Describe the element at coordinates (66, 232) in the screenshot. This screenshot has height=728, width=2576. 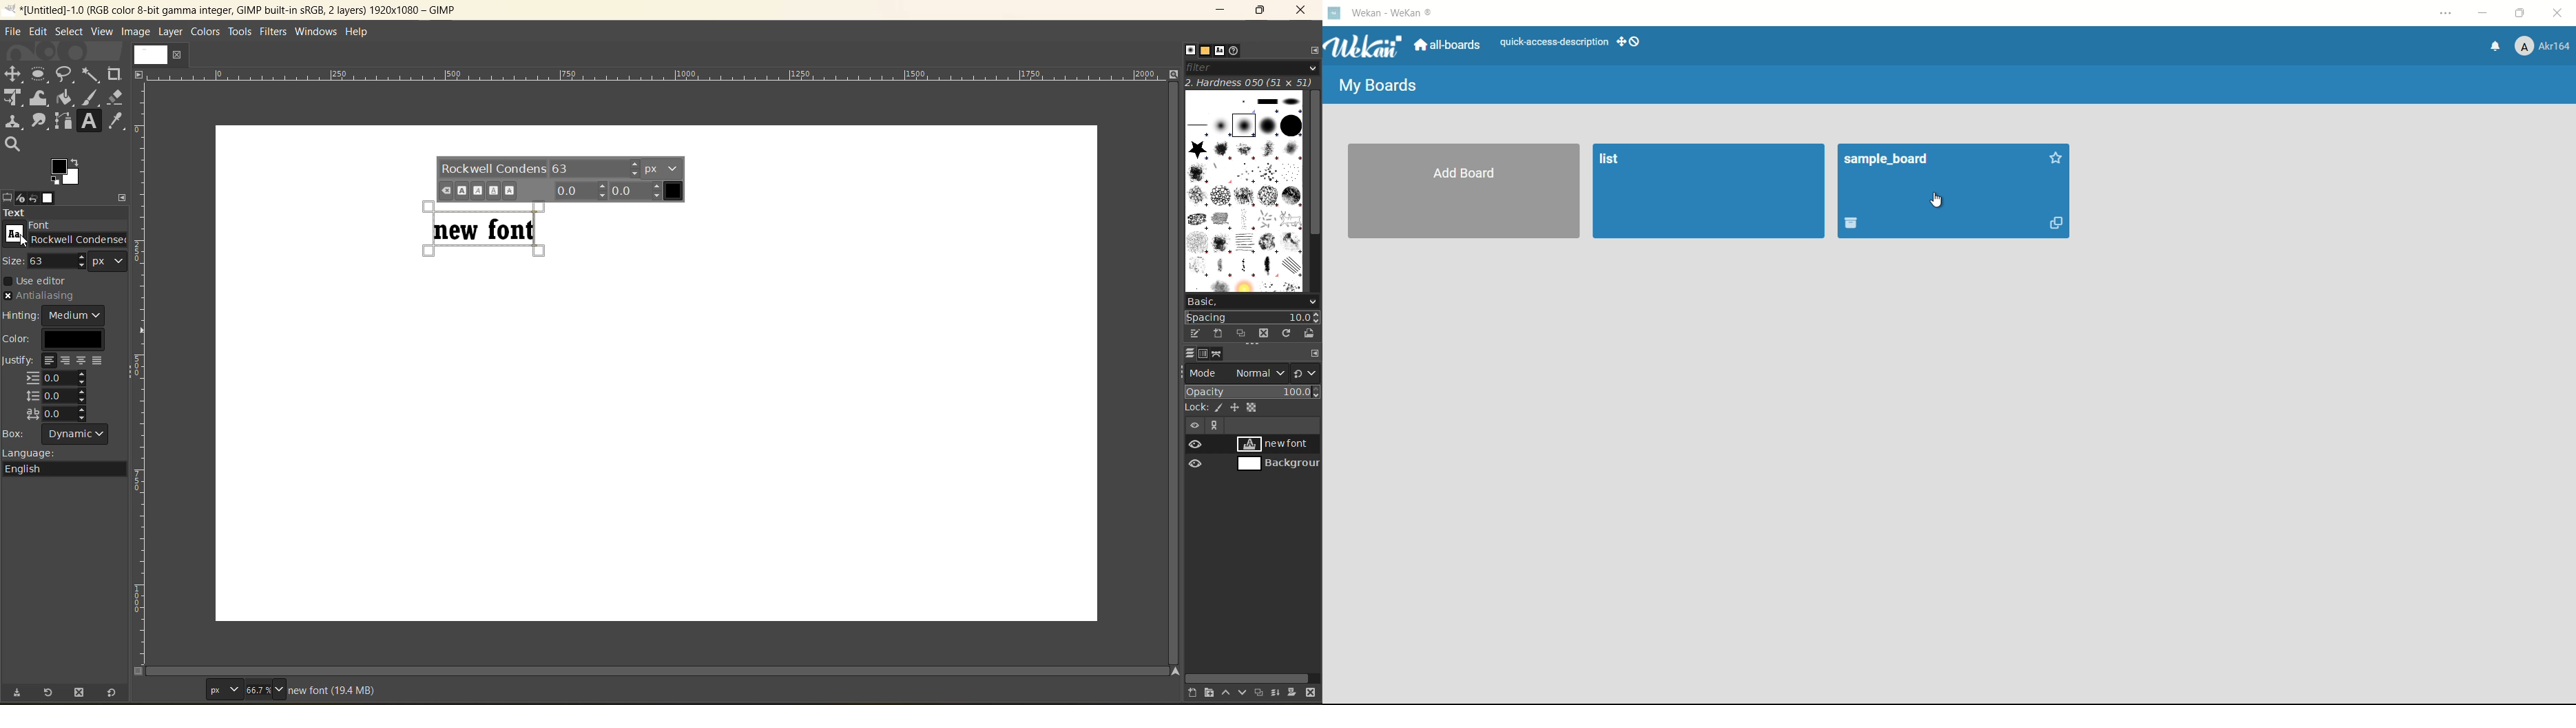
I see `font` at that location.